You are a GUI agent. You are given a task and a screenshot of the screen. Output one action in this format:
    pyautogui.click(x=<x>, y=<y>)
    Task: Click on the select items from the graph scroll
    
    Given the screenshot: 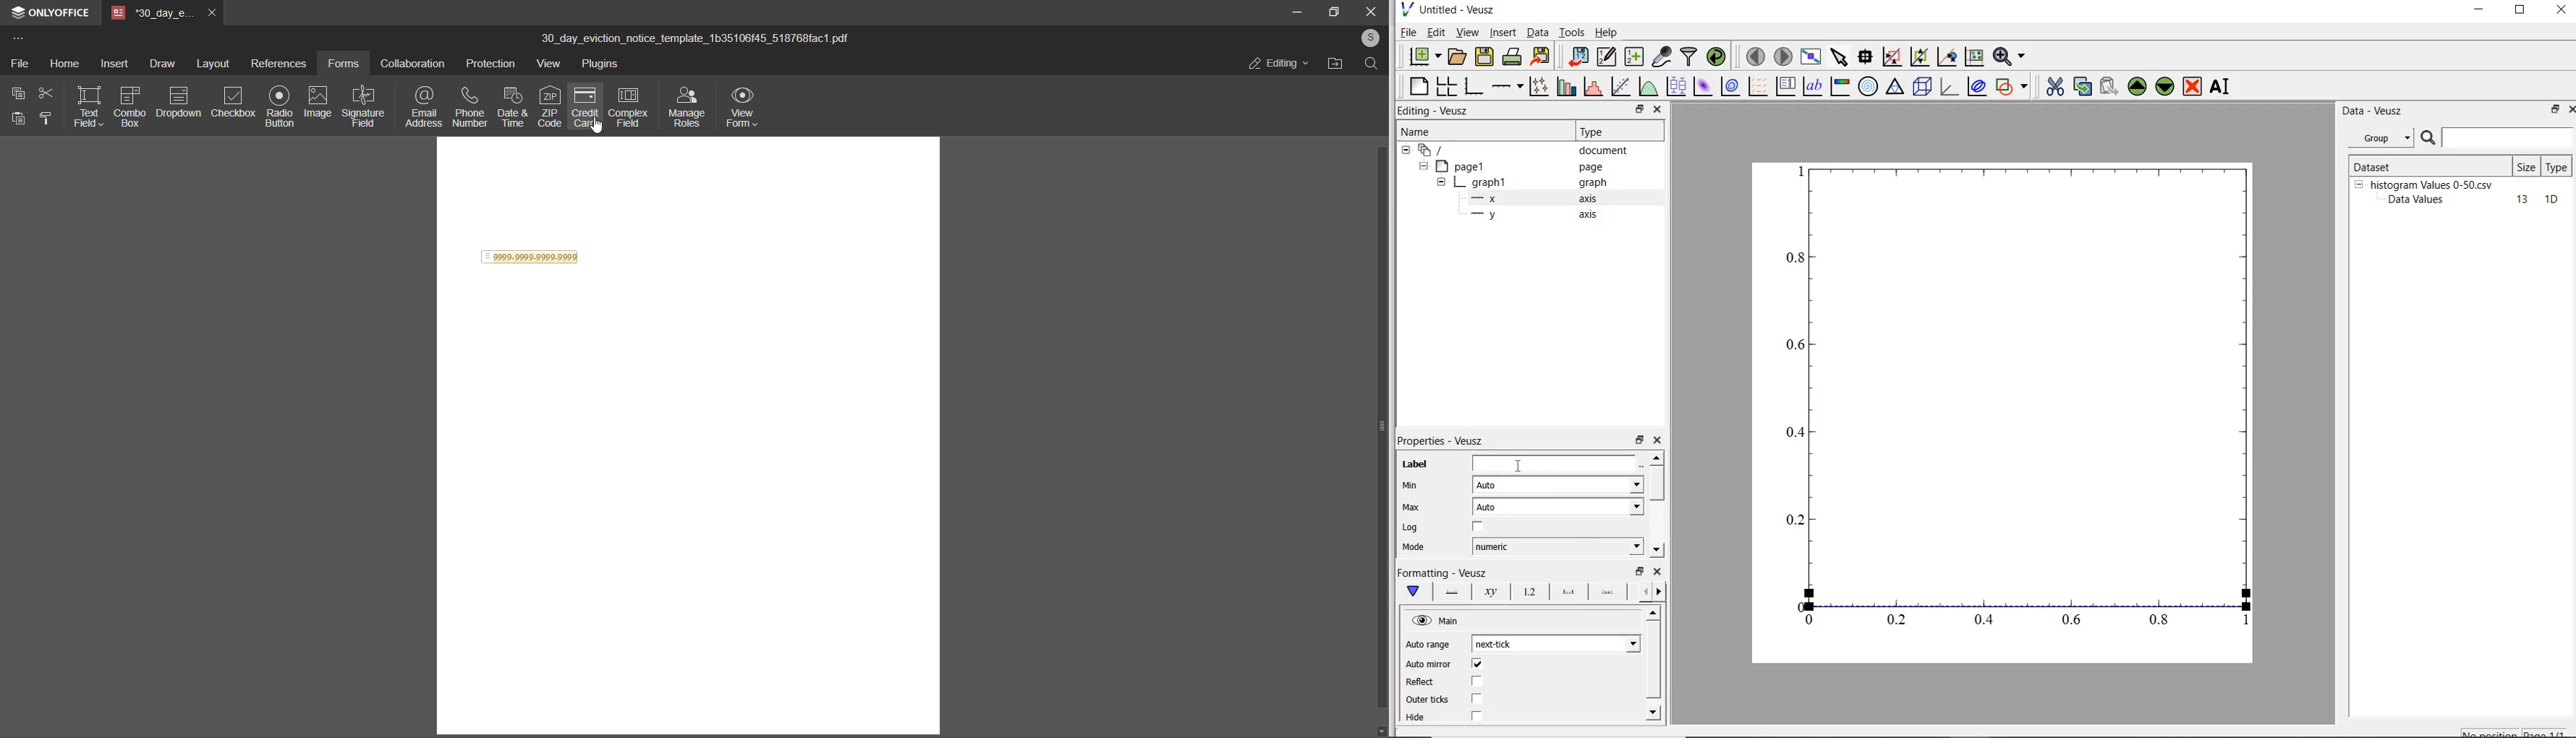 What is the action you would take?
    pyautogui.click(x=1840, y=55)
    